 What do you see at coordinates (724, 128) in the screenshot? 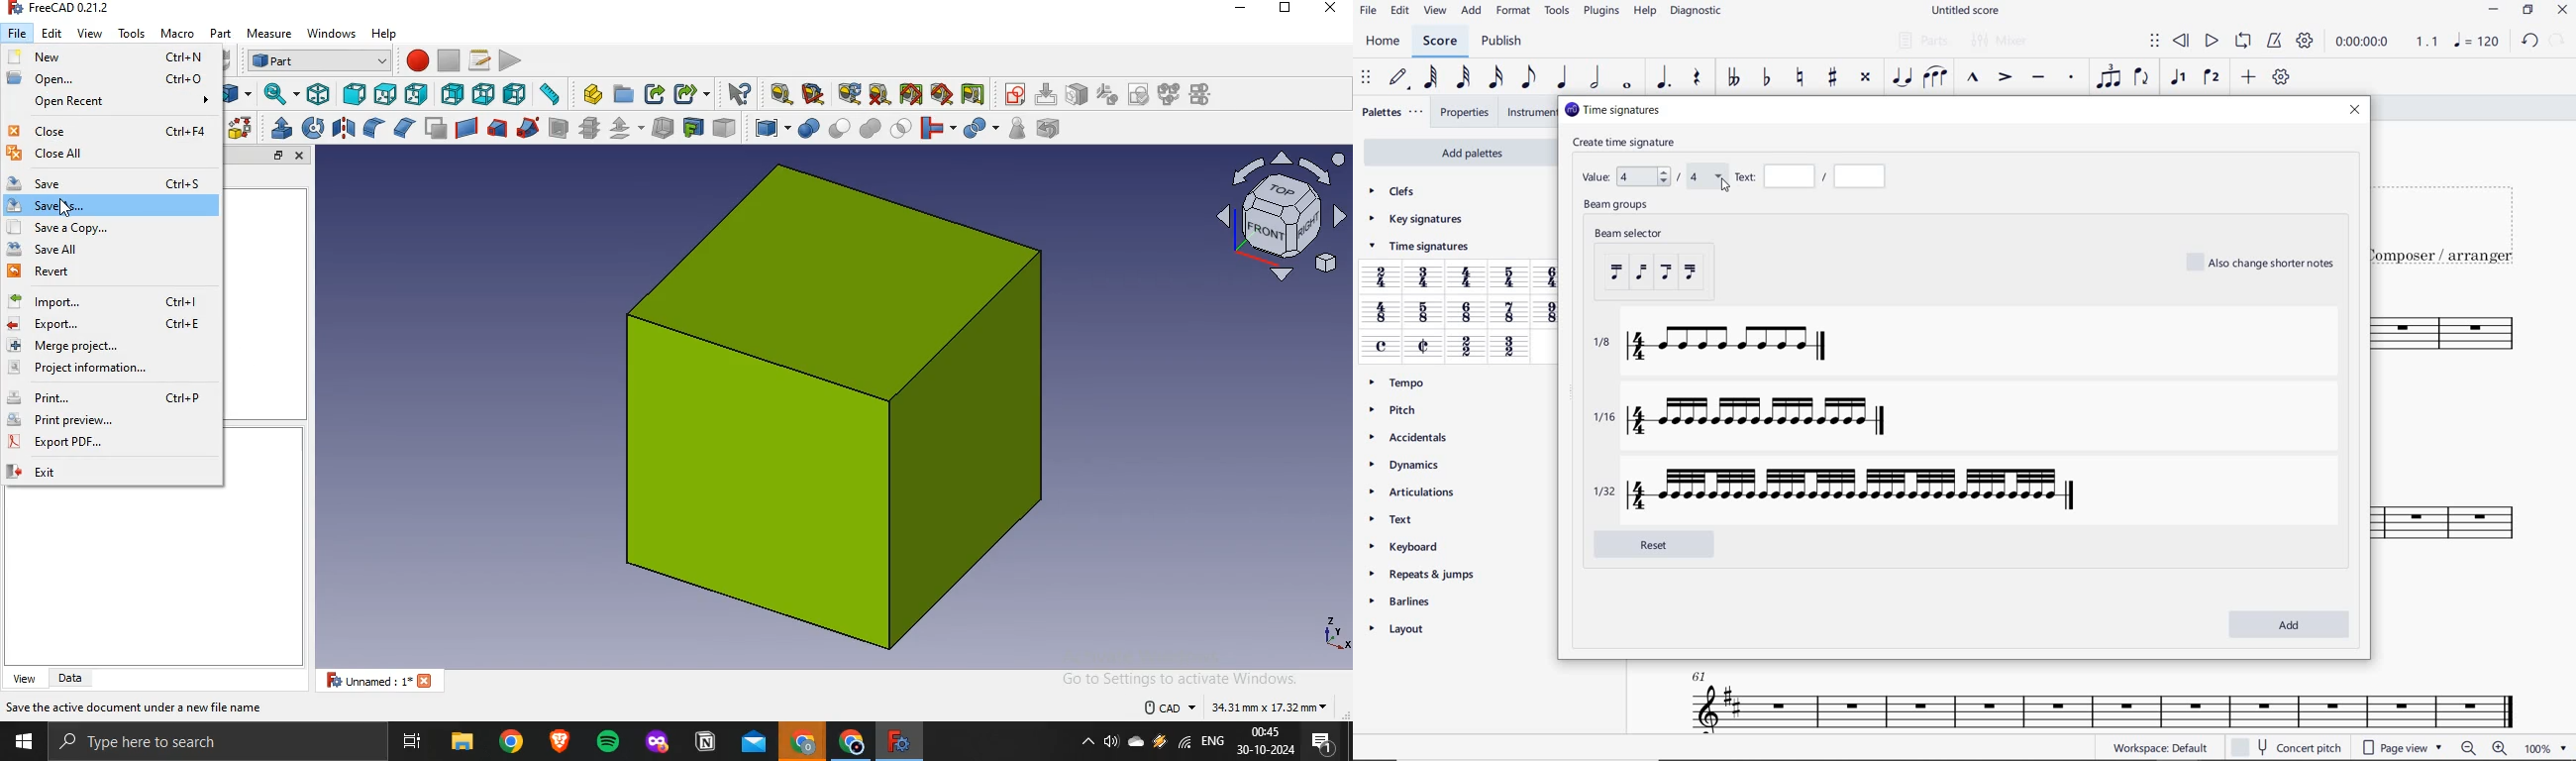
I see `color per face` at bounding box center [724, 128].